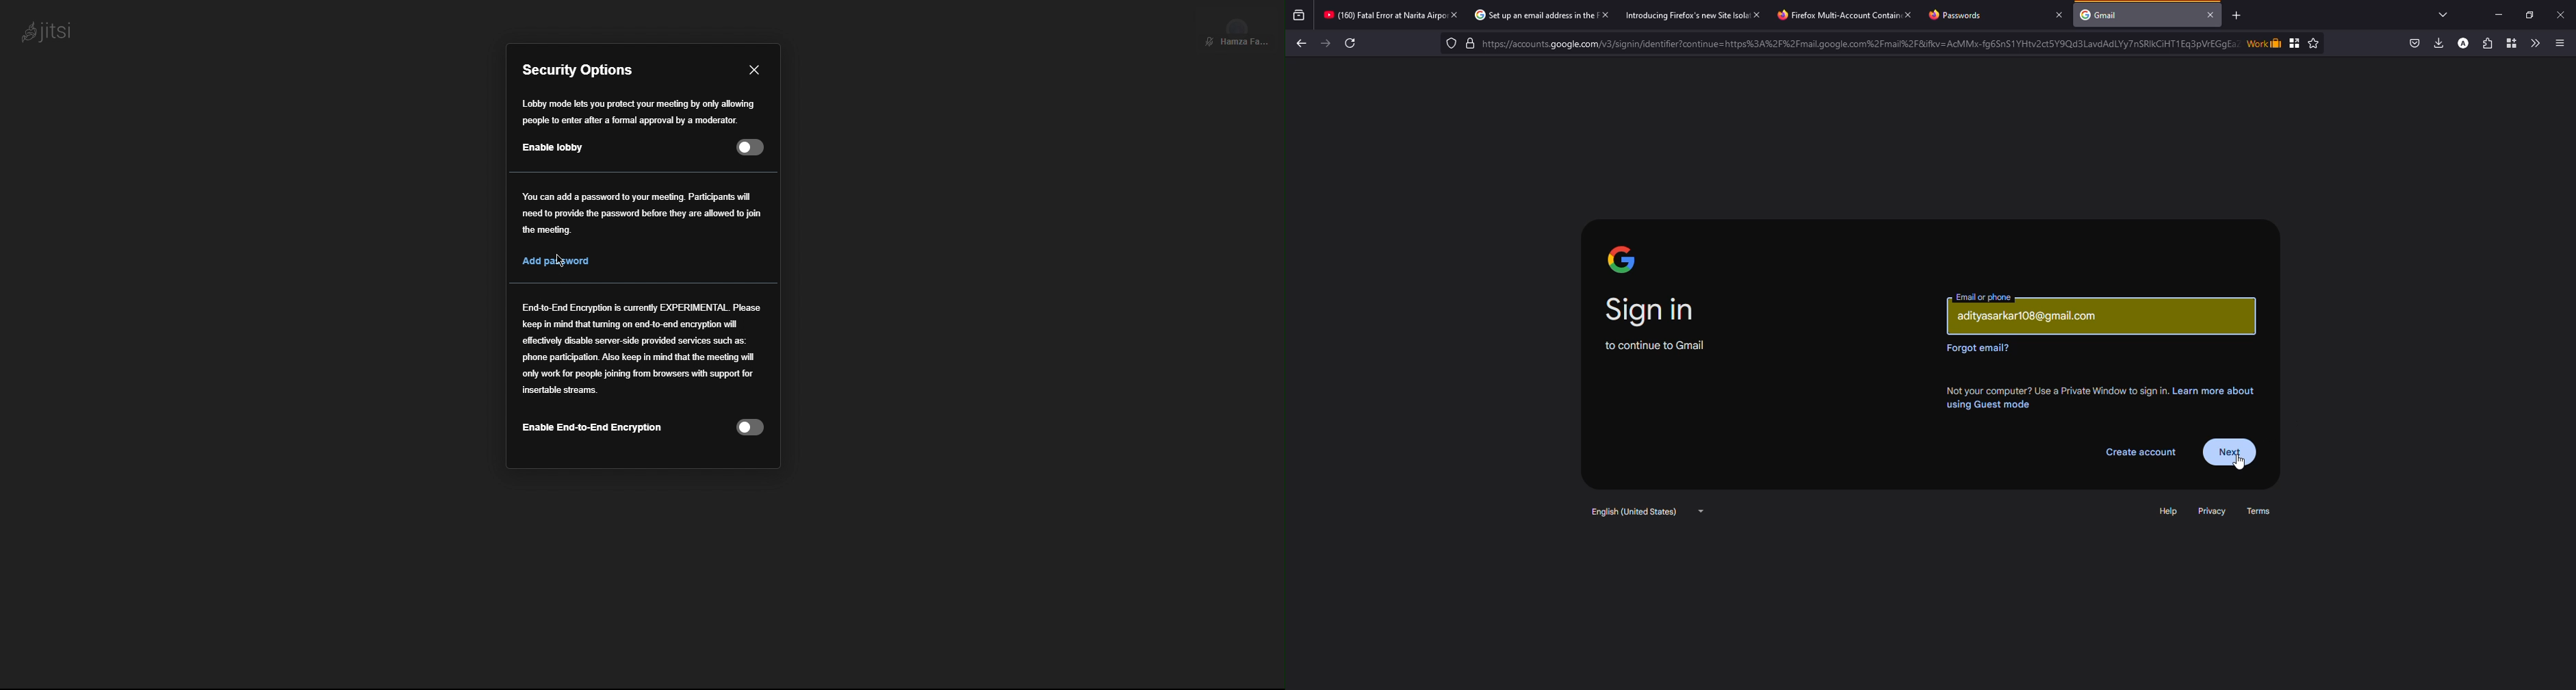 Image resolution: width=2576 pixels, height=700 pixels. I want to click on create account, so click(2141, 453).